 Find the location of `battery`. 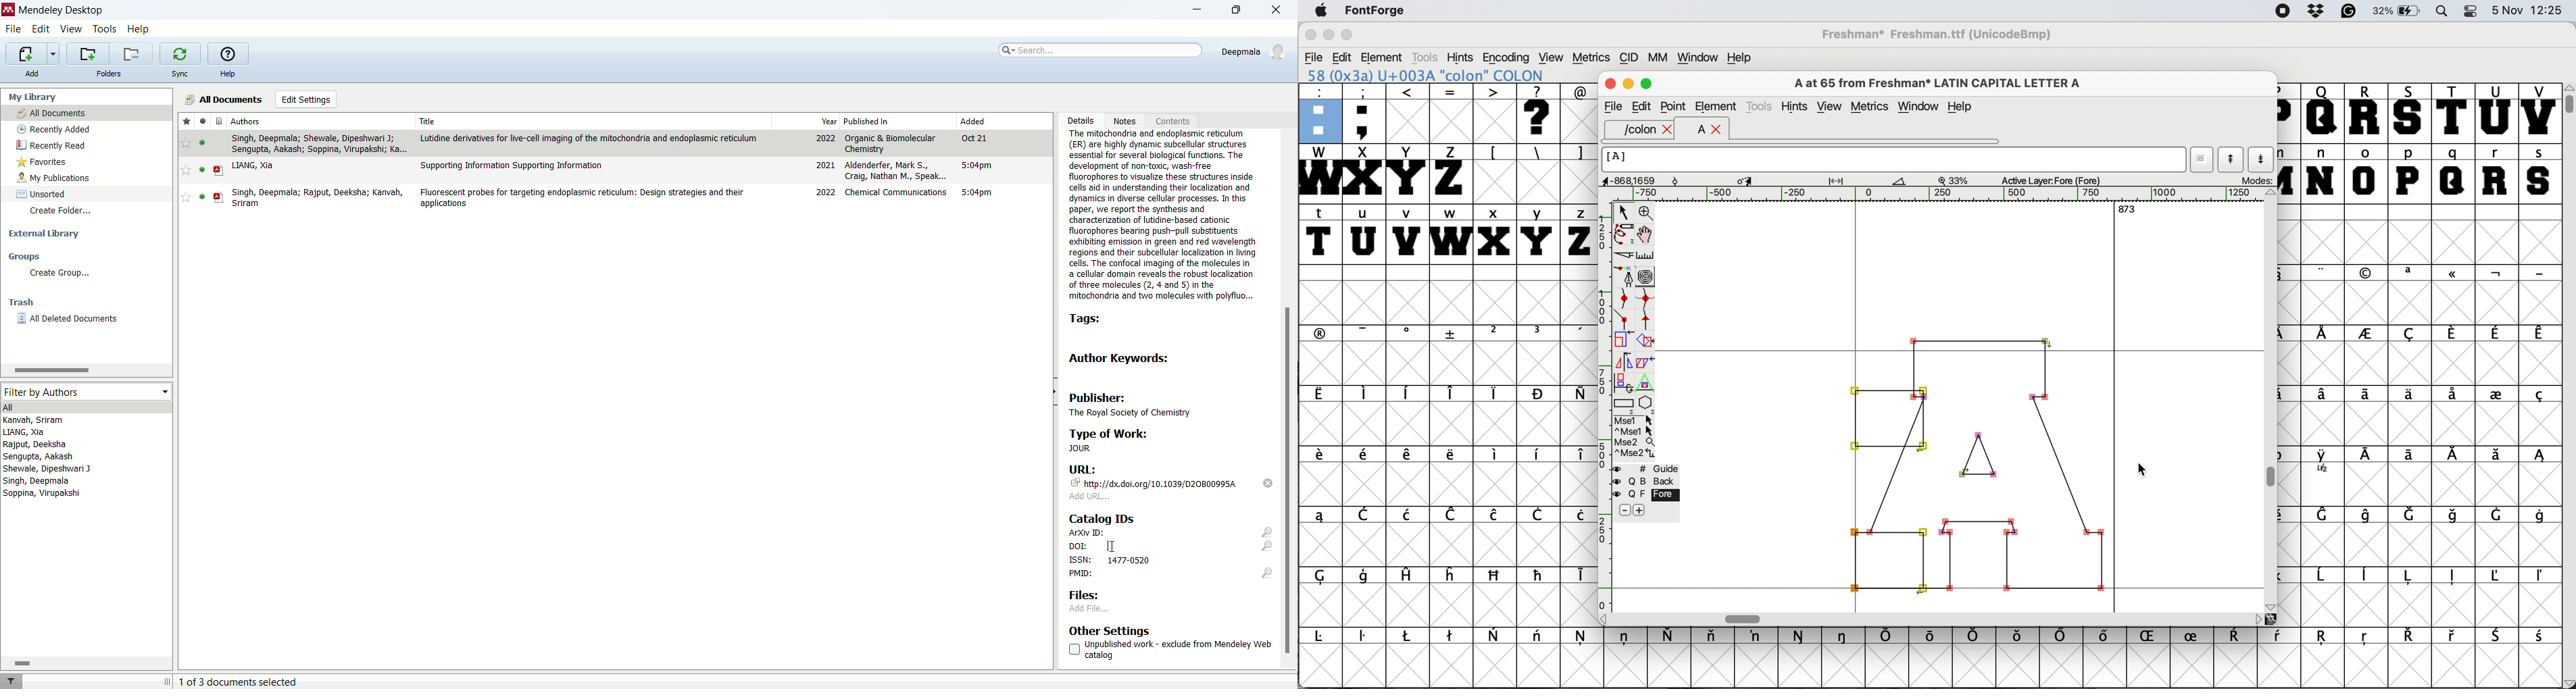

battery is located at coordinates (2399, 11).